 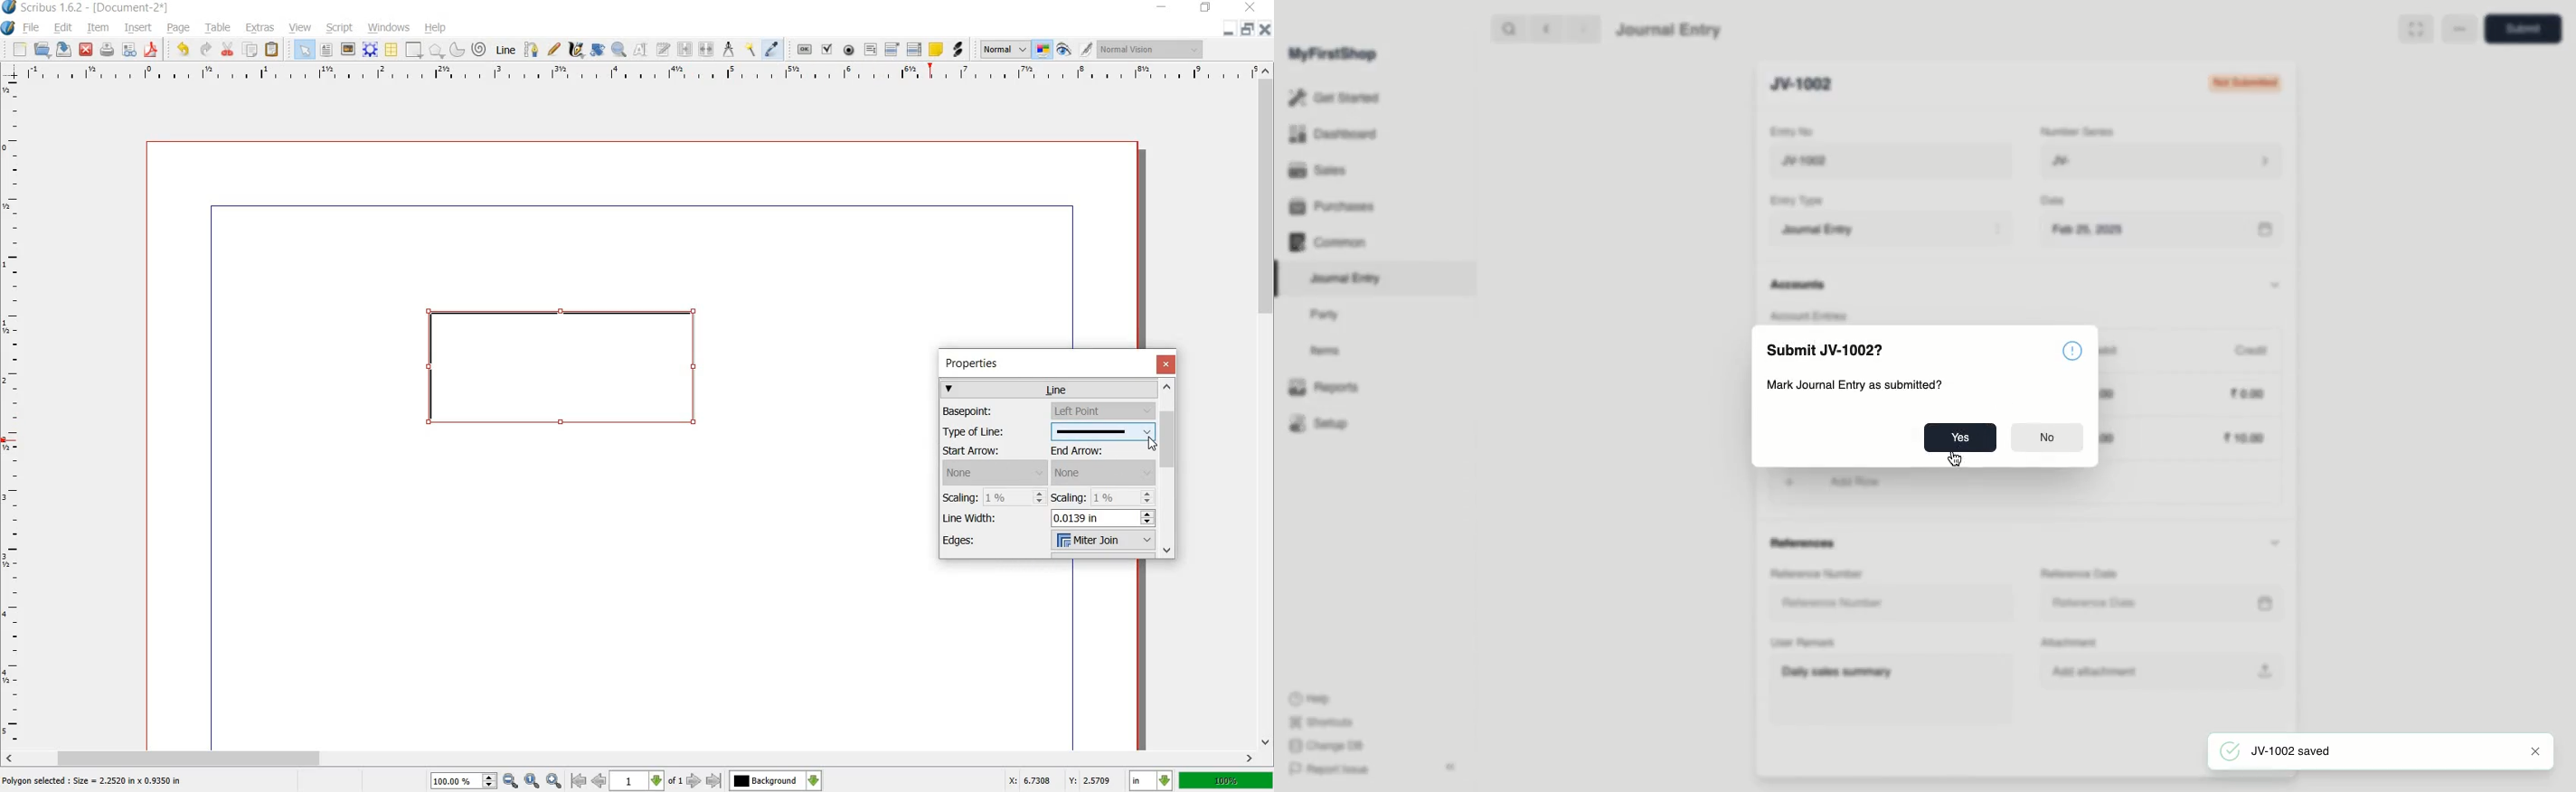 What do you see at coordinates (696, 781) in the screenshot?
I see `go to next page` at bounding box center [696, 781].